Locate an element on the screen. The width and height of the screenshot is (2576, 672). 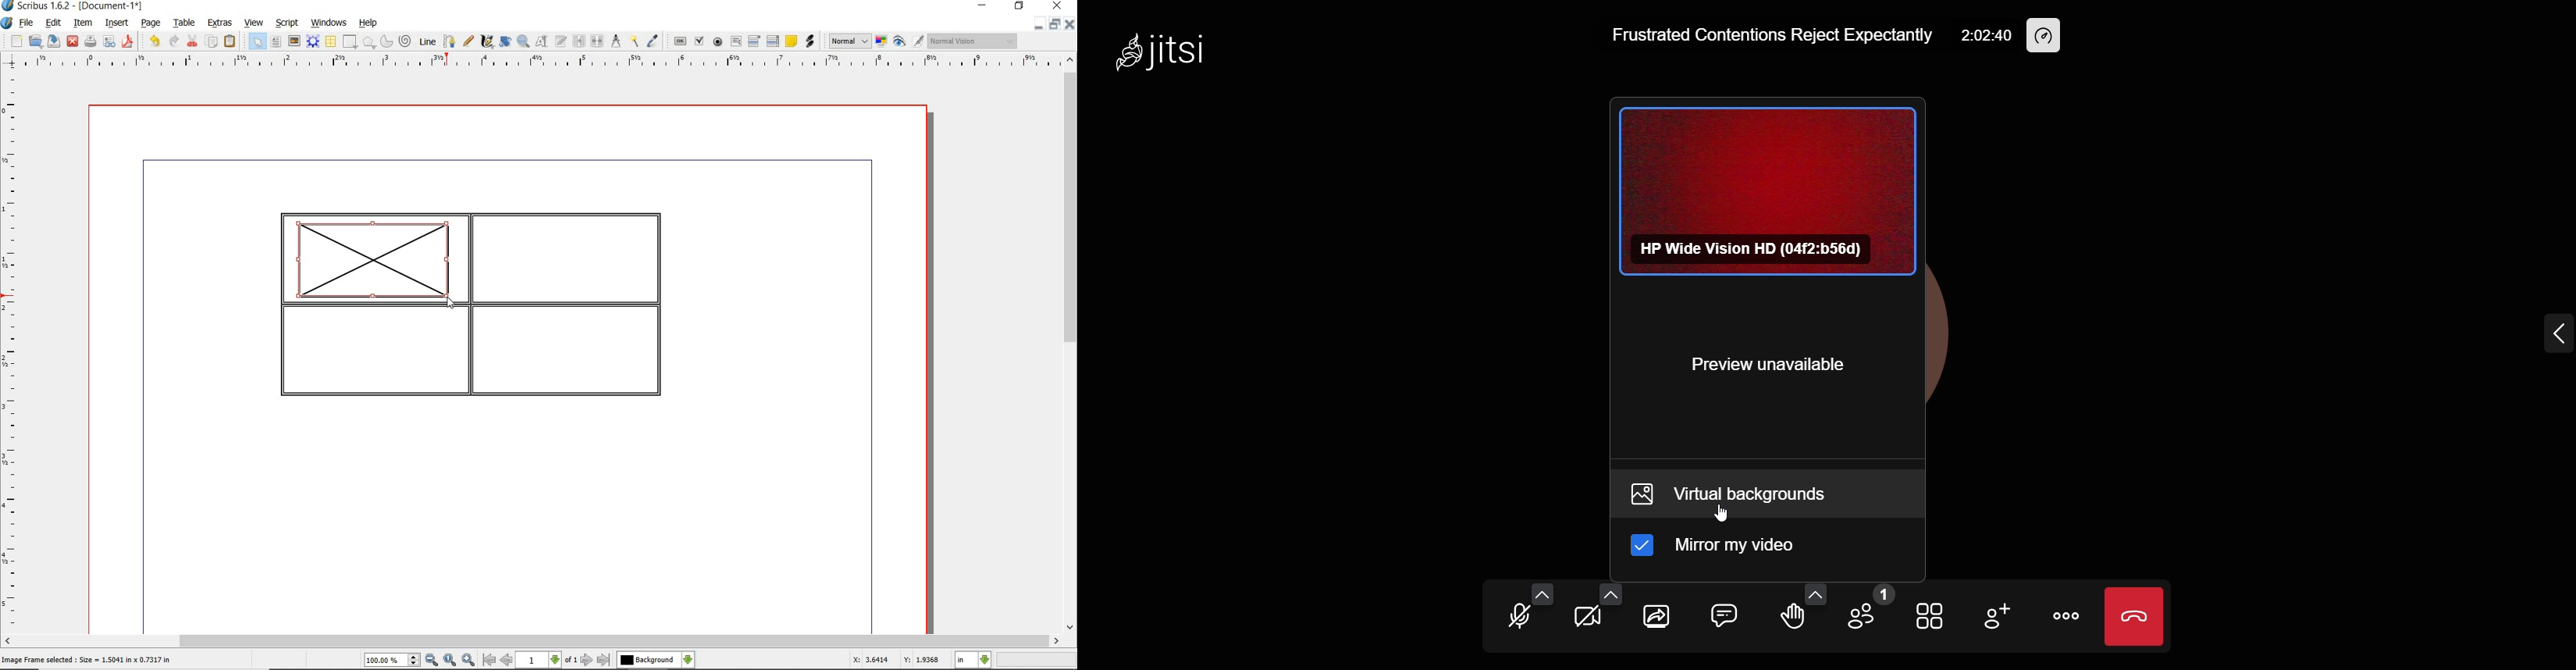
table is located at coordinates (185, 24).